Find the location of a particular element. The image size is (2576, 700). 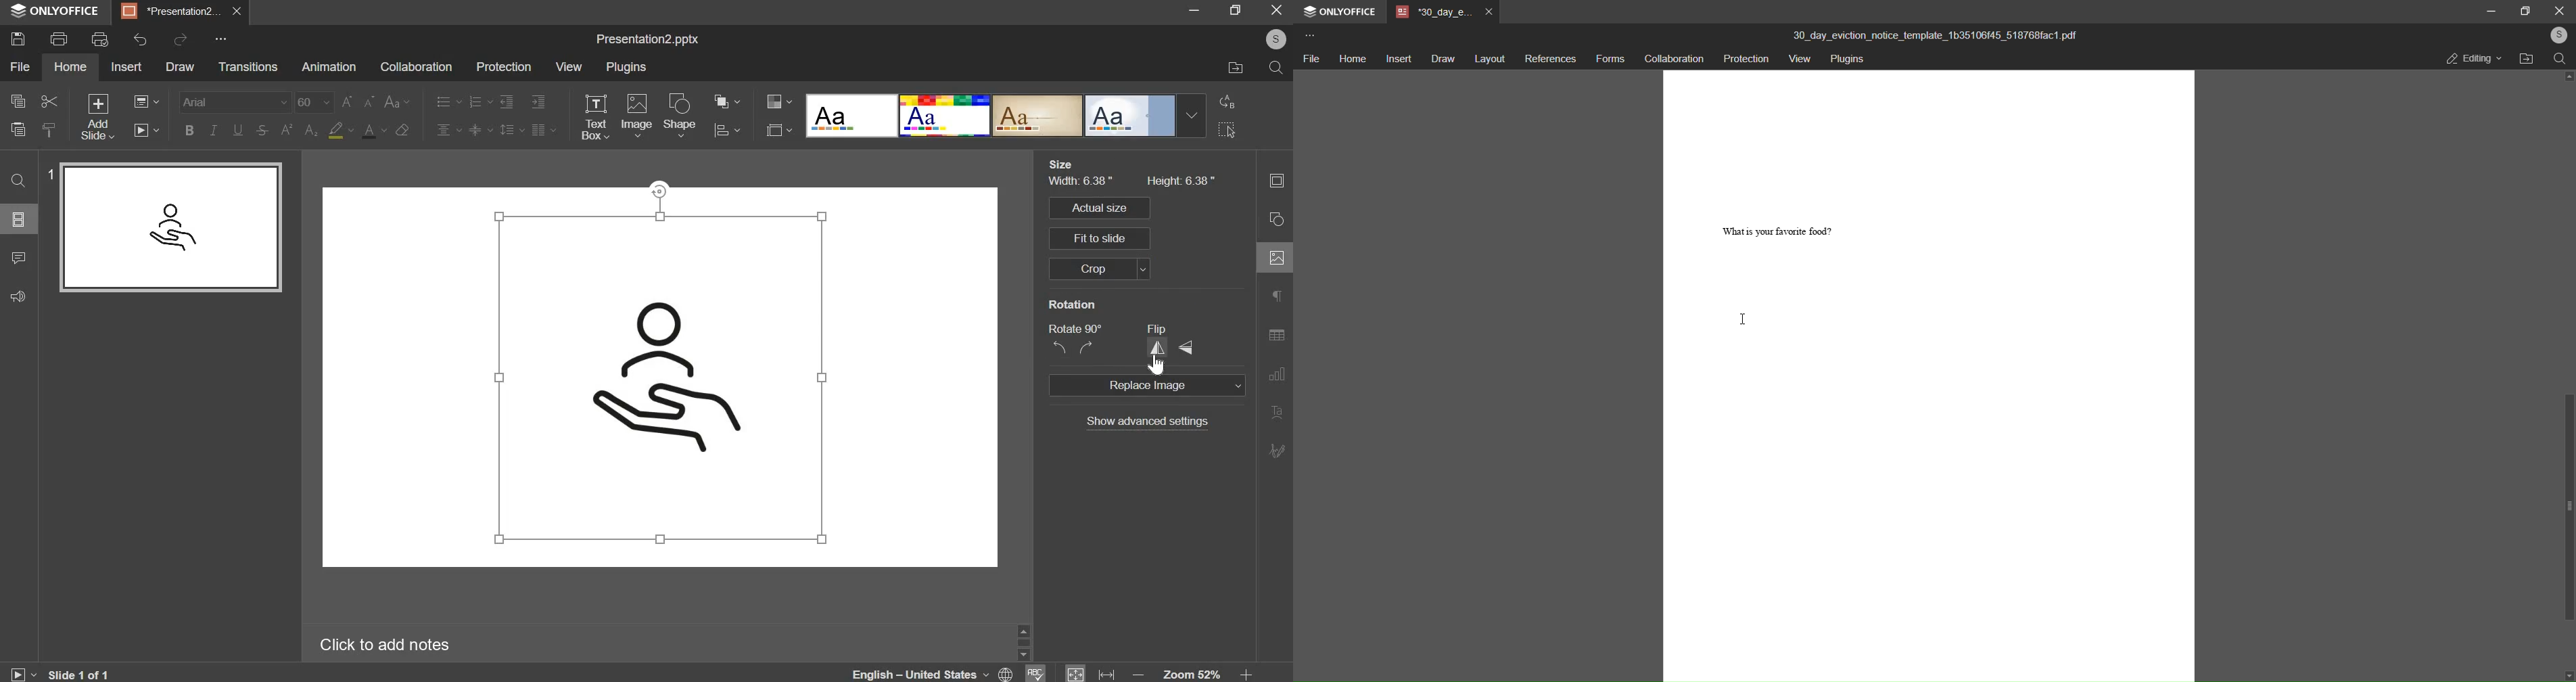

question is located at coordinates (1779, 229).